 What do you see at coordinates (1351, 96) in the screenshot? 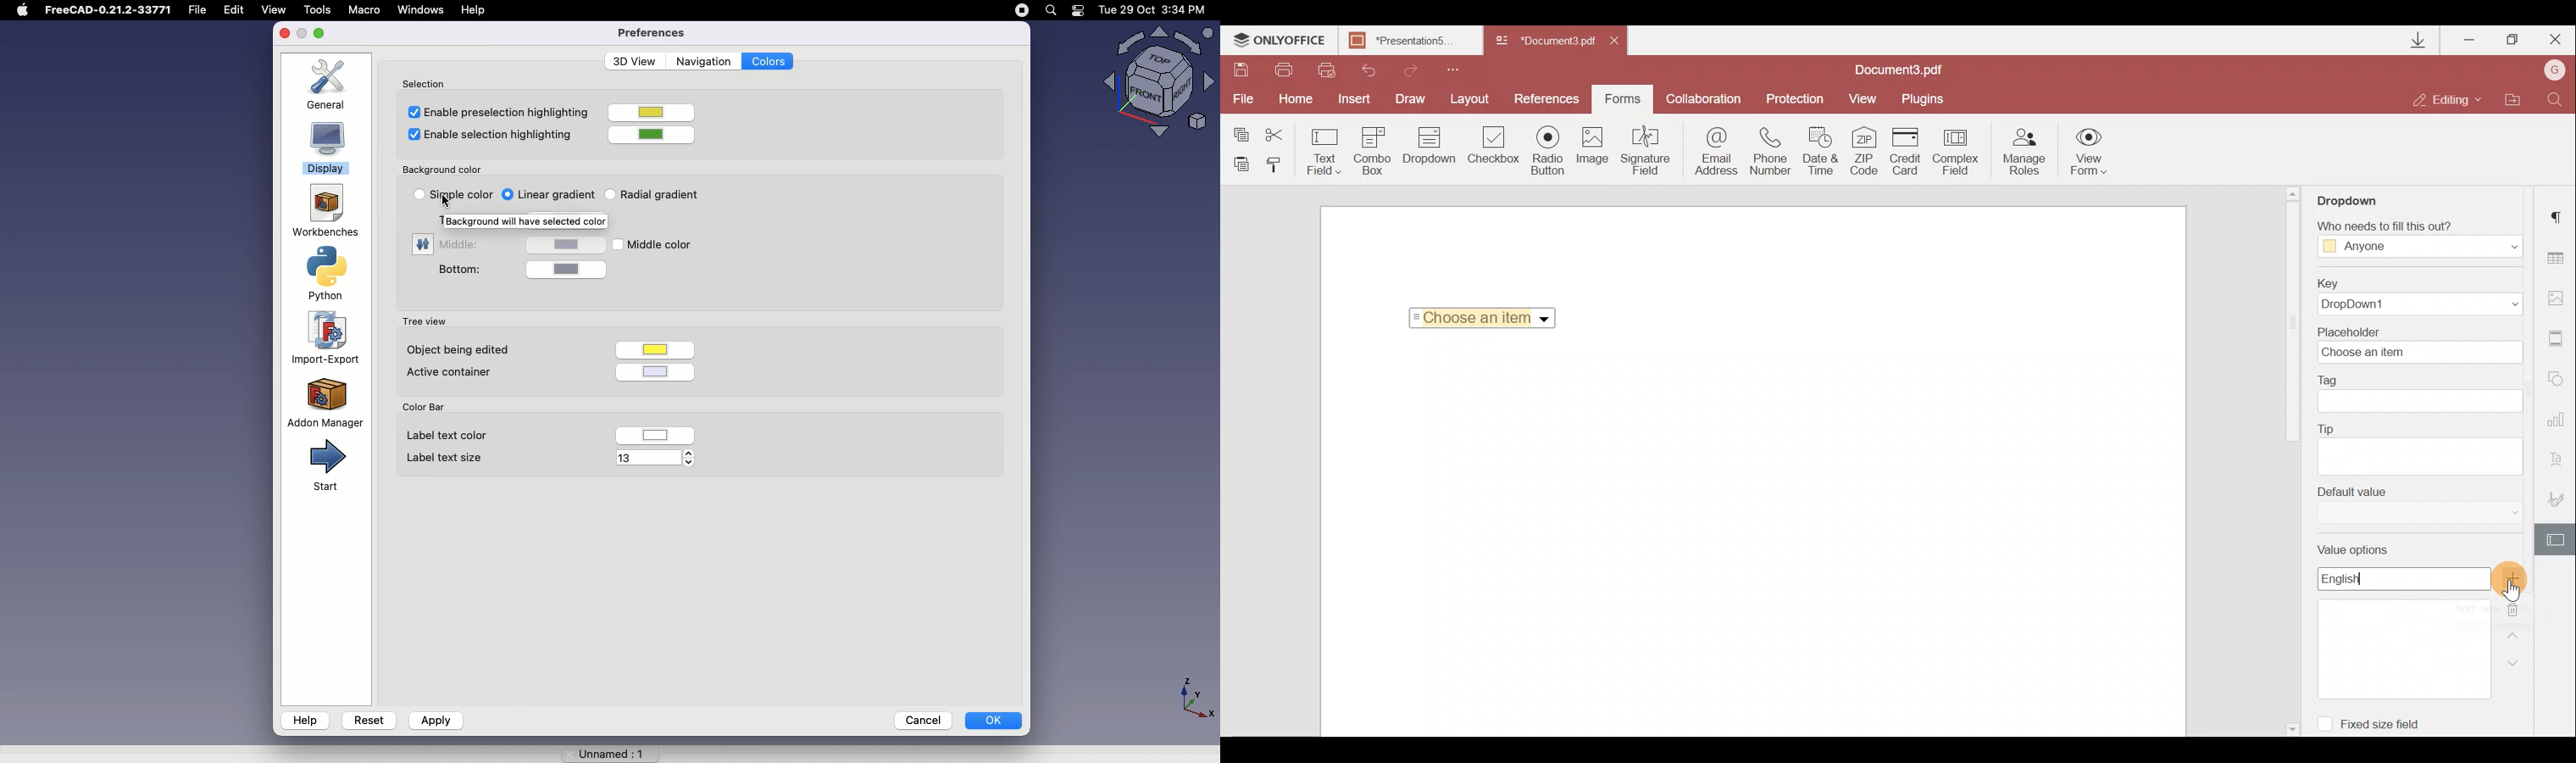
I see `Insert` at bounding box center [1351, 96].